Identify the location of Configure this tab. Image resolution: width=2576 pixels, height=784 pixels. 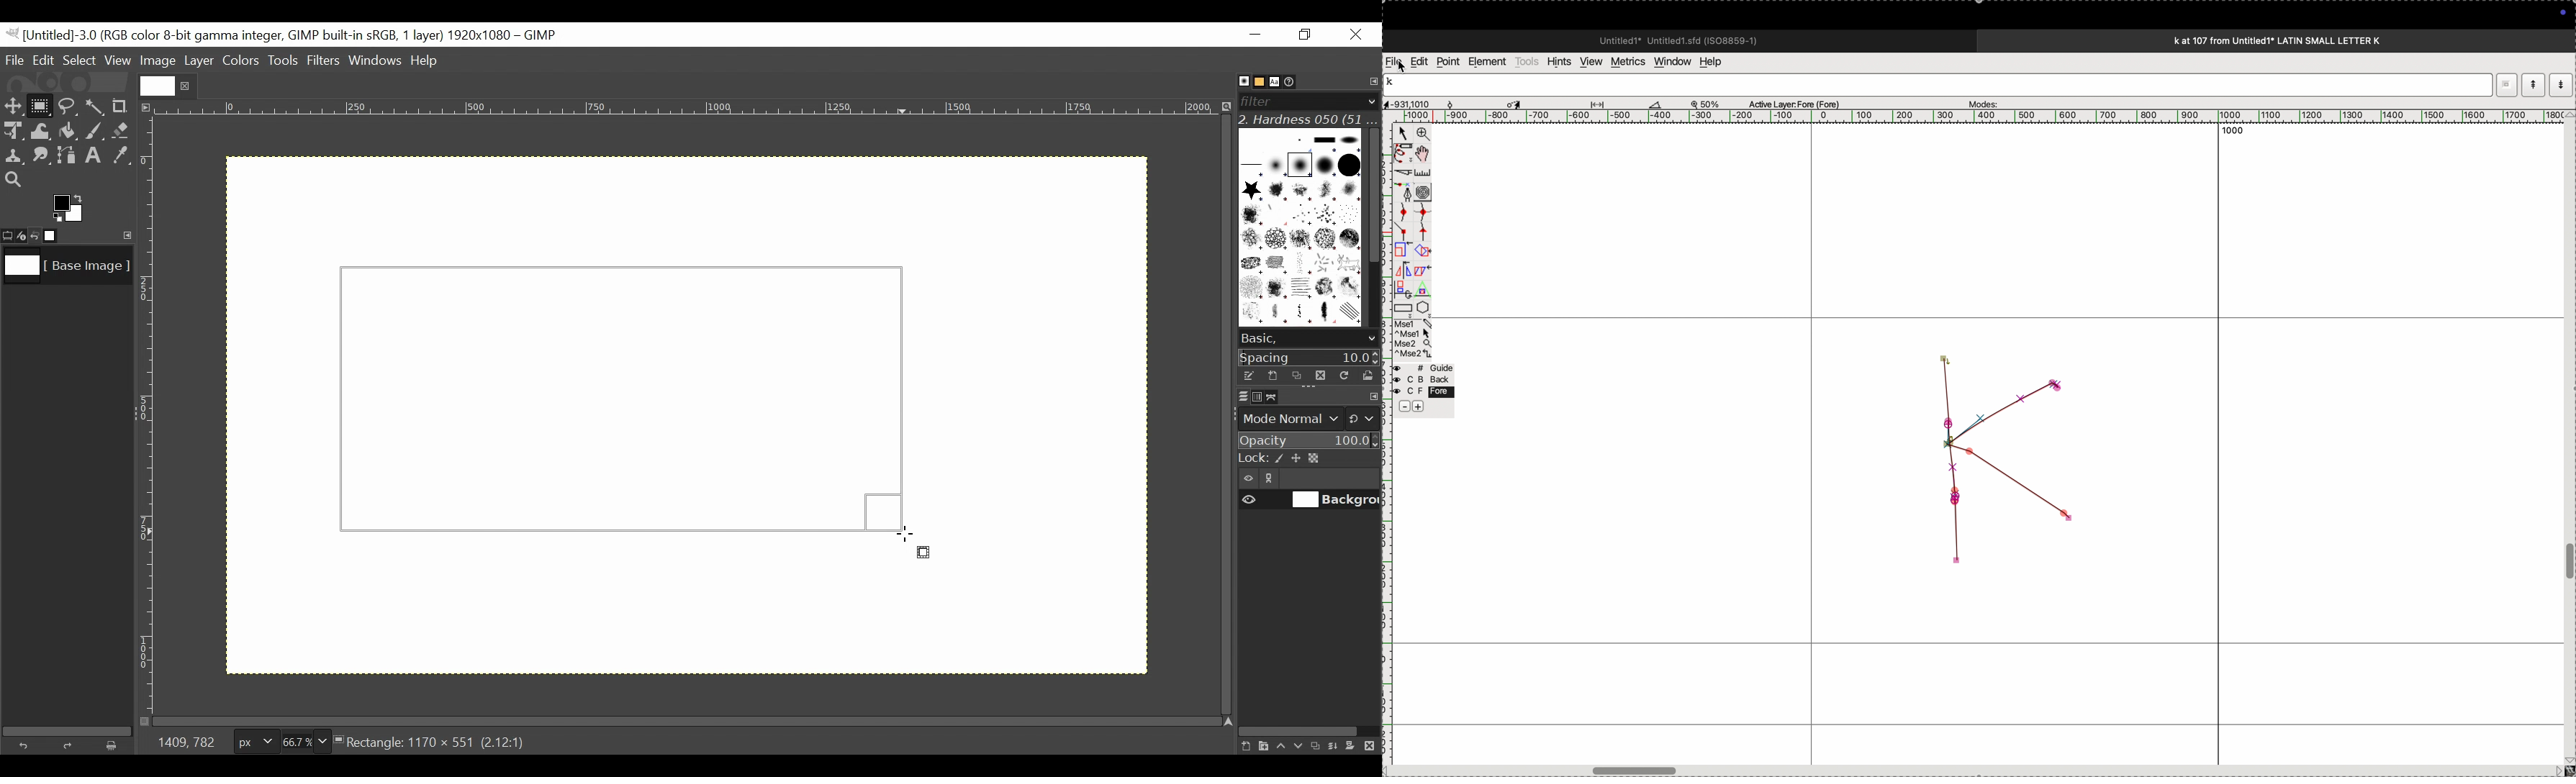
(125, 235).